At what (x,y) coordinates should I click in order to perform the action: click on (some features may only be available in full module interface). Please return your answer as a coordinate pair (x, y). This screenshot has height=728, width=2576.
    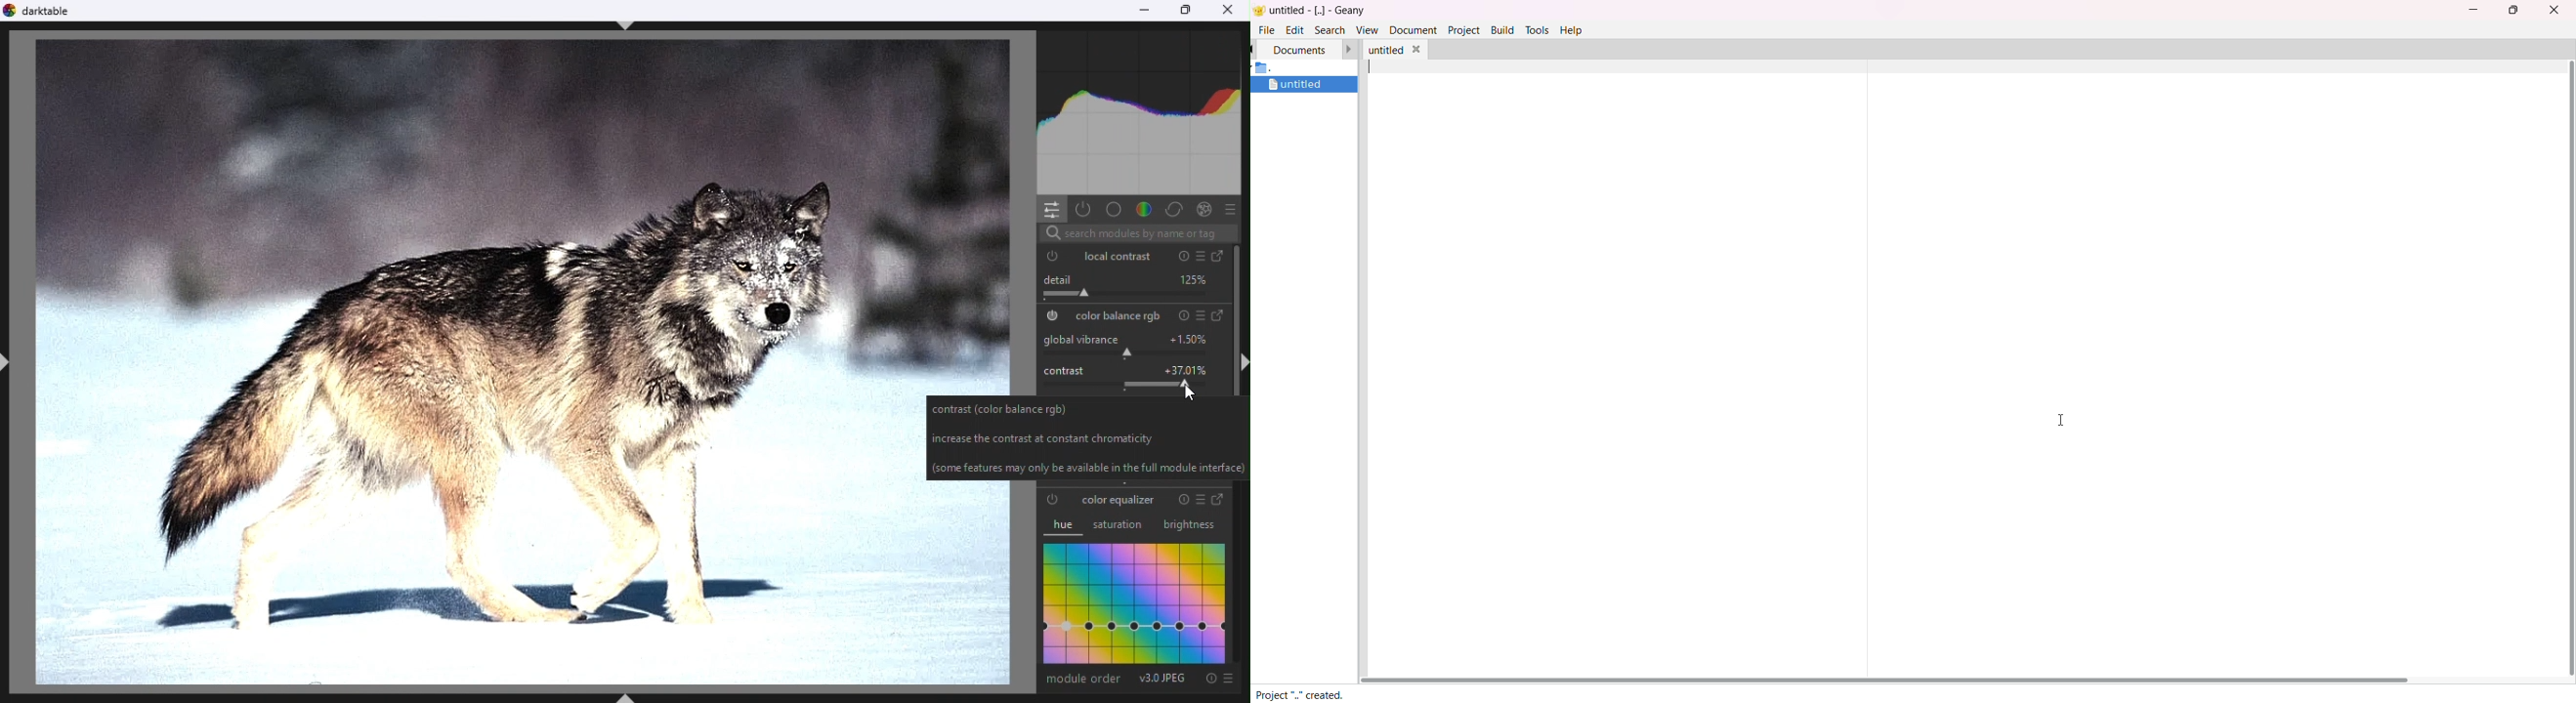
    Looking at the image, I should click on (1088, 468).